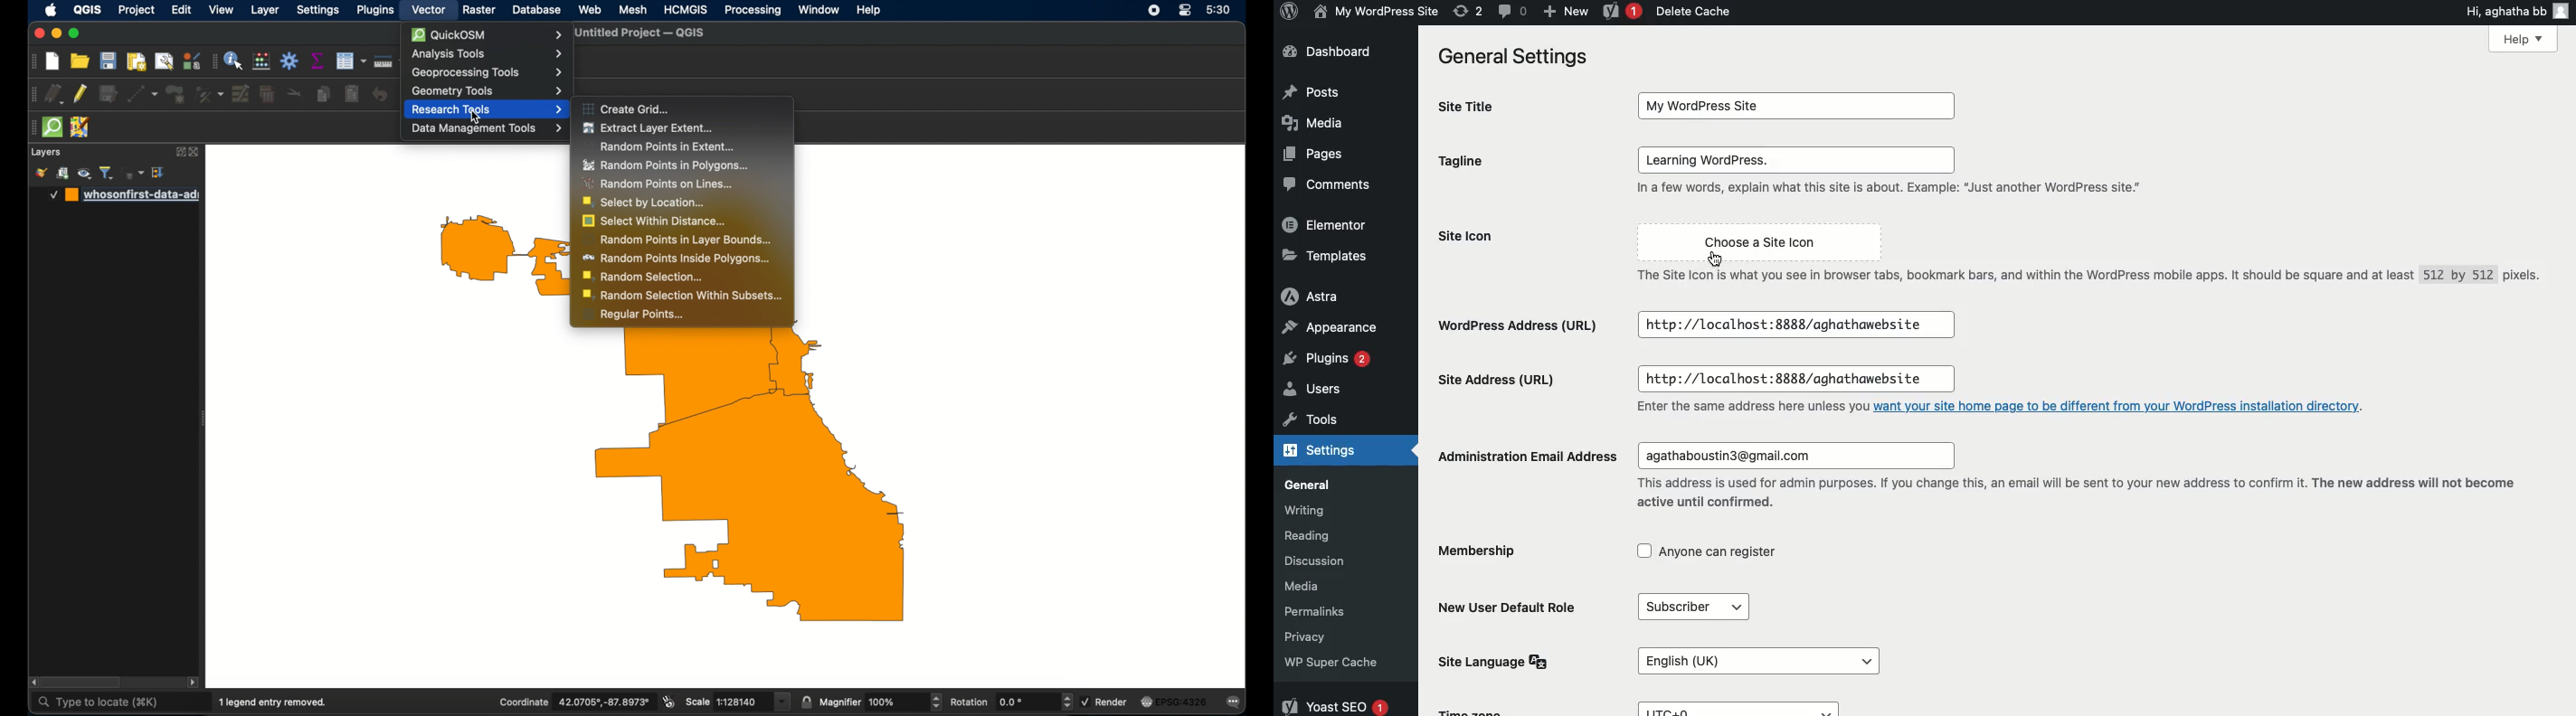 The image size is (2576, 728). What do you see at coordinates (1316, 120) in the screenshot?
I see `Media` at bounding box center [1316, 120].